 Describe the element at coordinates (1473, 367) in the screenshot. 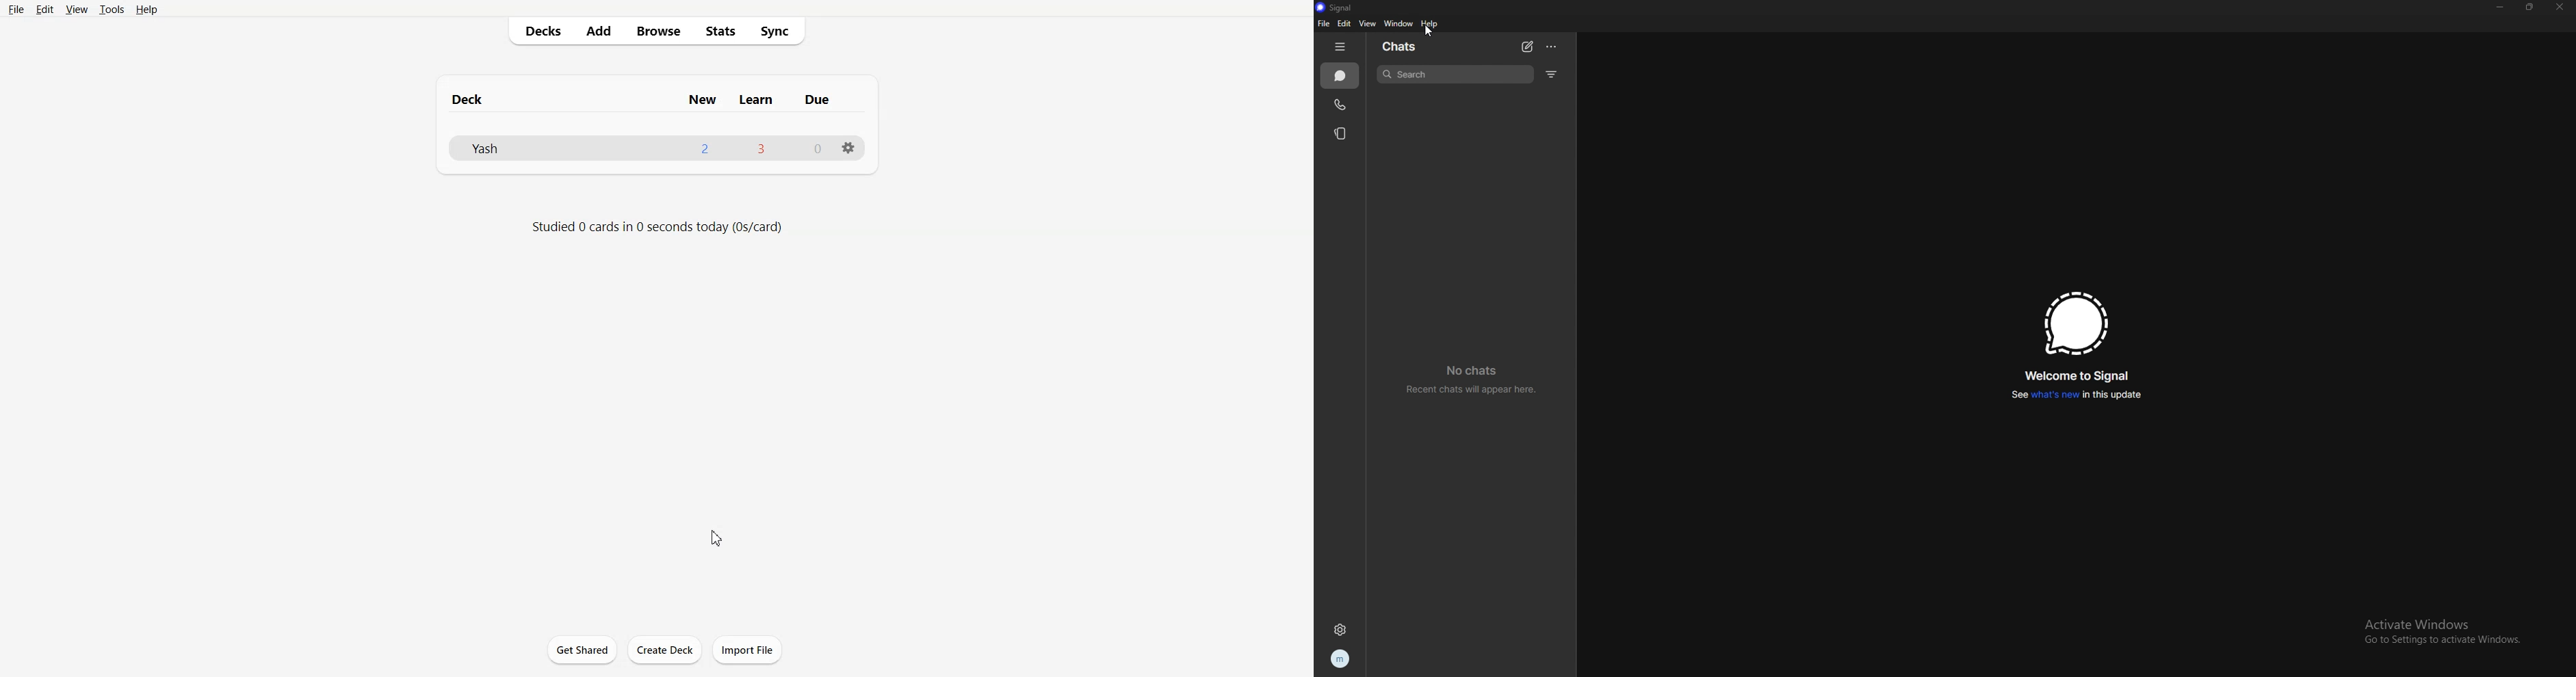

I see `No chats` at that location.